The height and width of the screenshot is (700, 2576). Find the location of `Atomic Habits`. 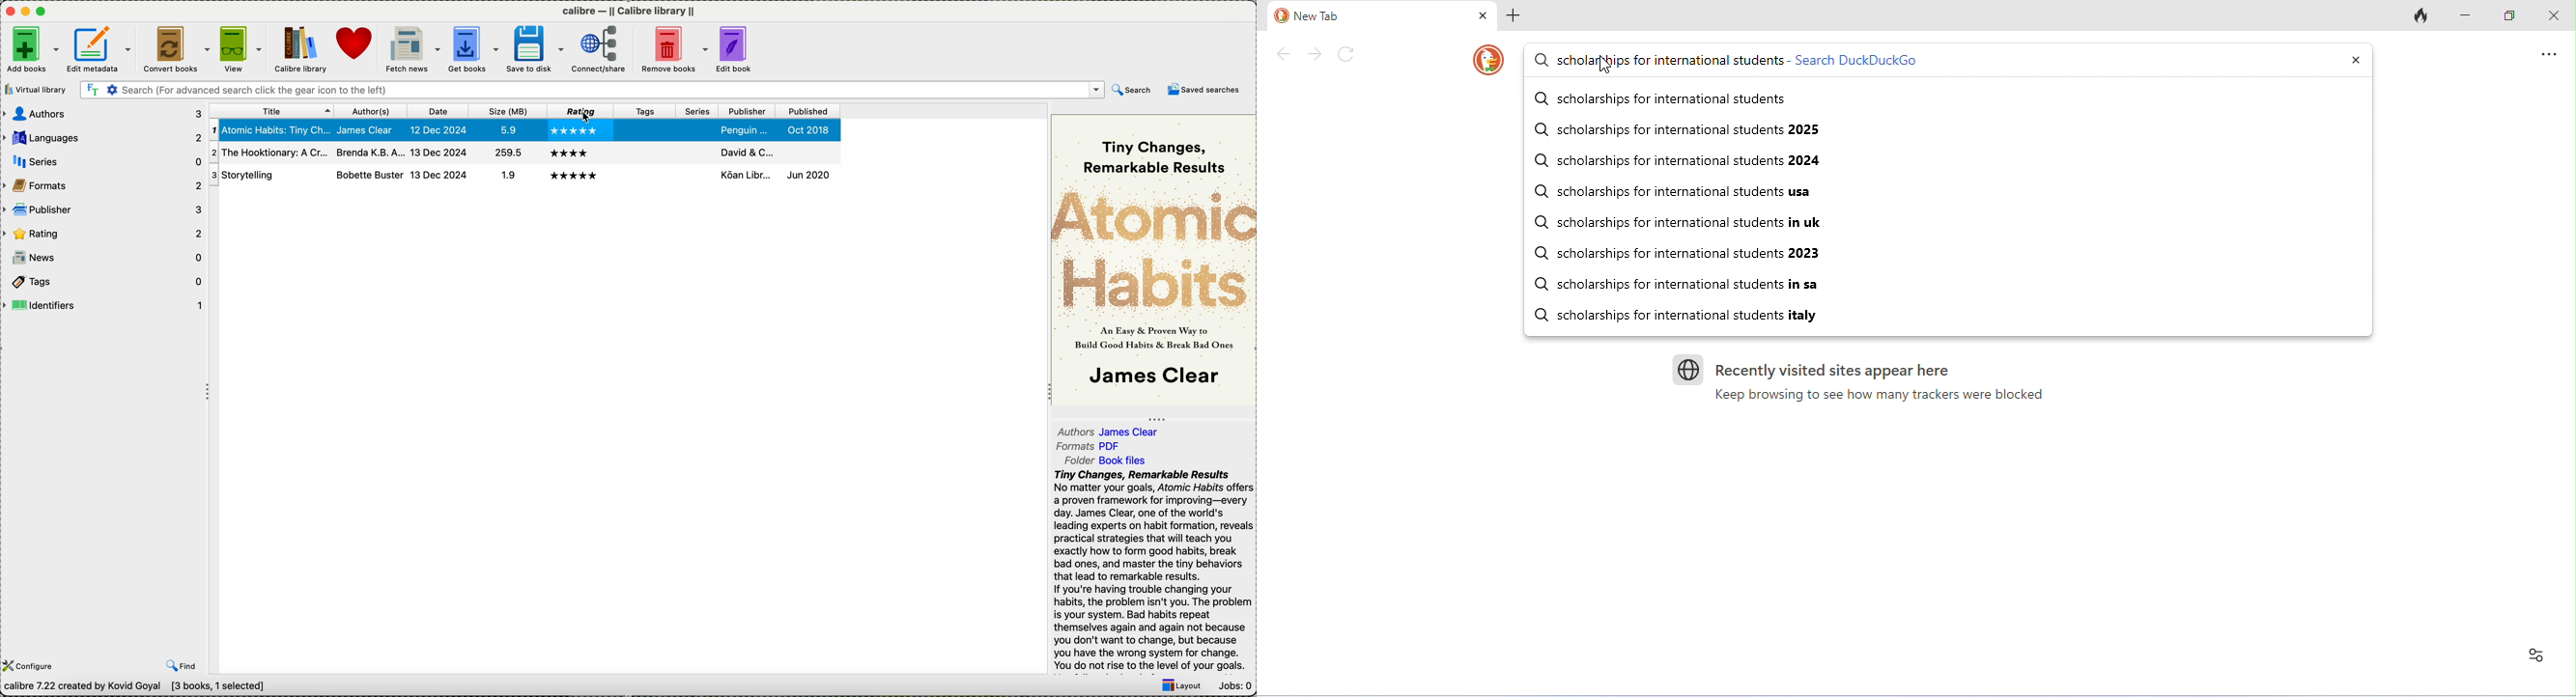

Atomic Habits is located at coordinates (1153, 246).